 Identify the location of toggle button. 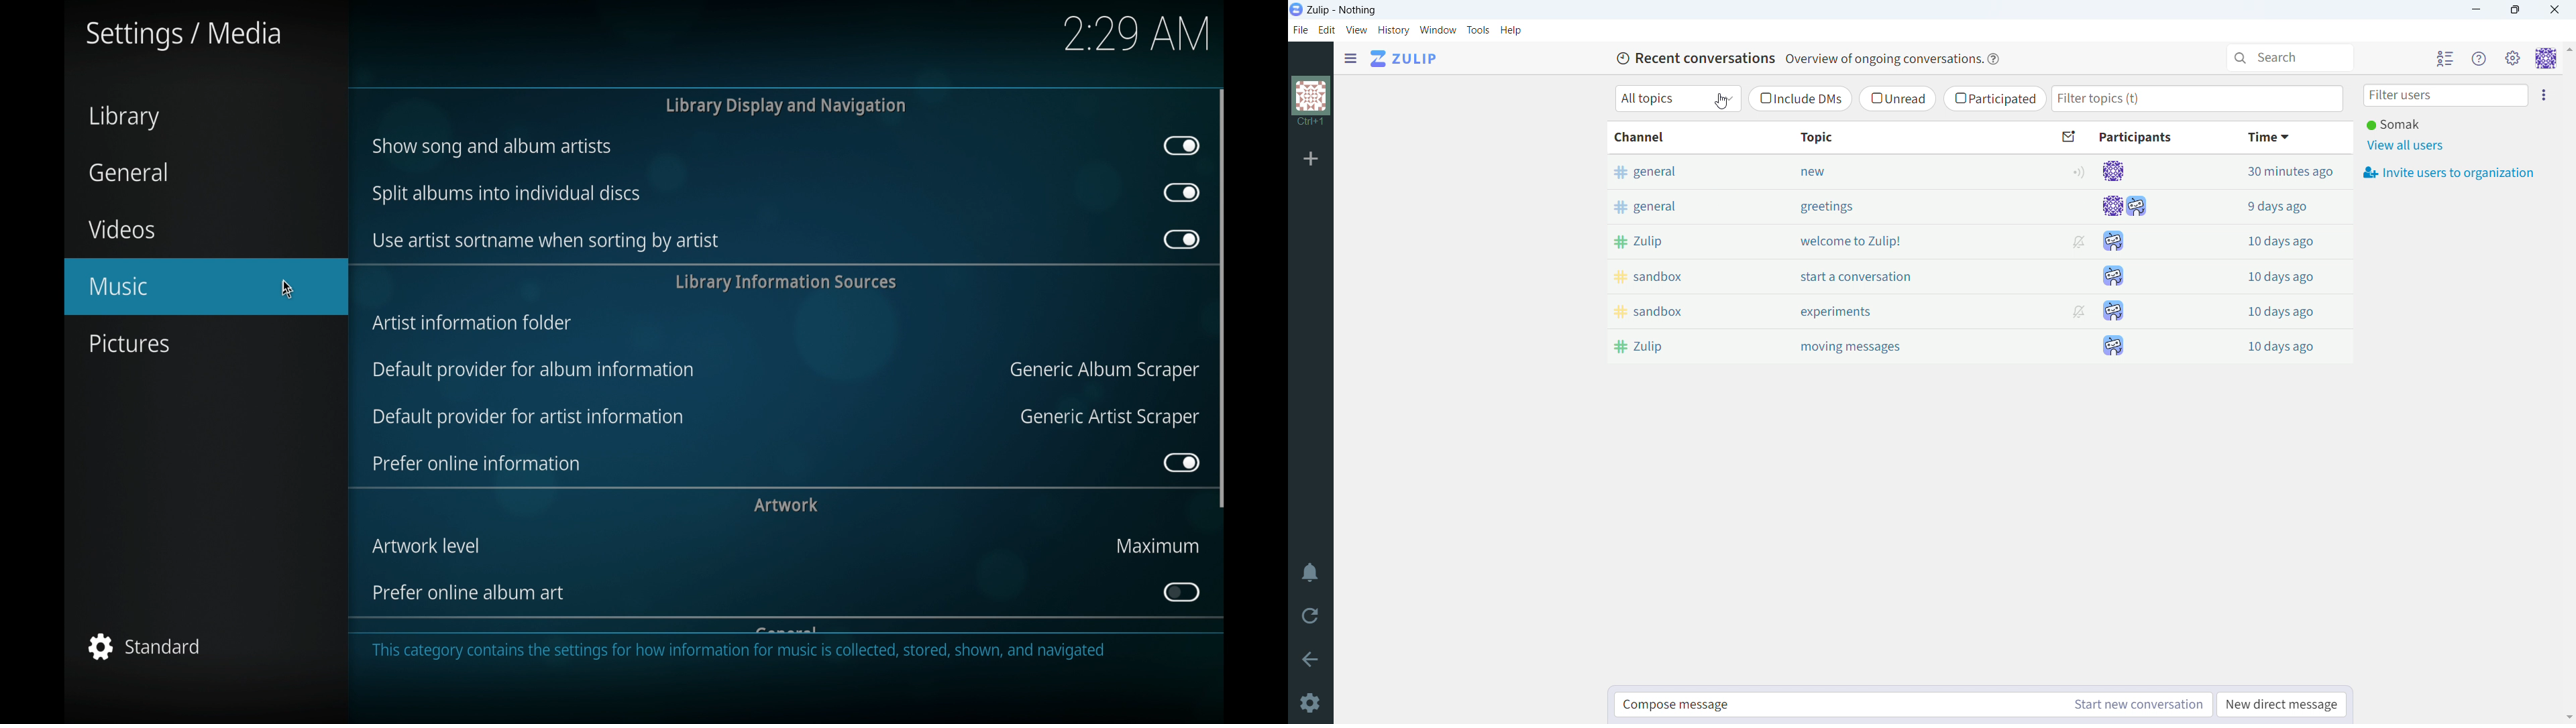
(1181, 239).